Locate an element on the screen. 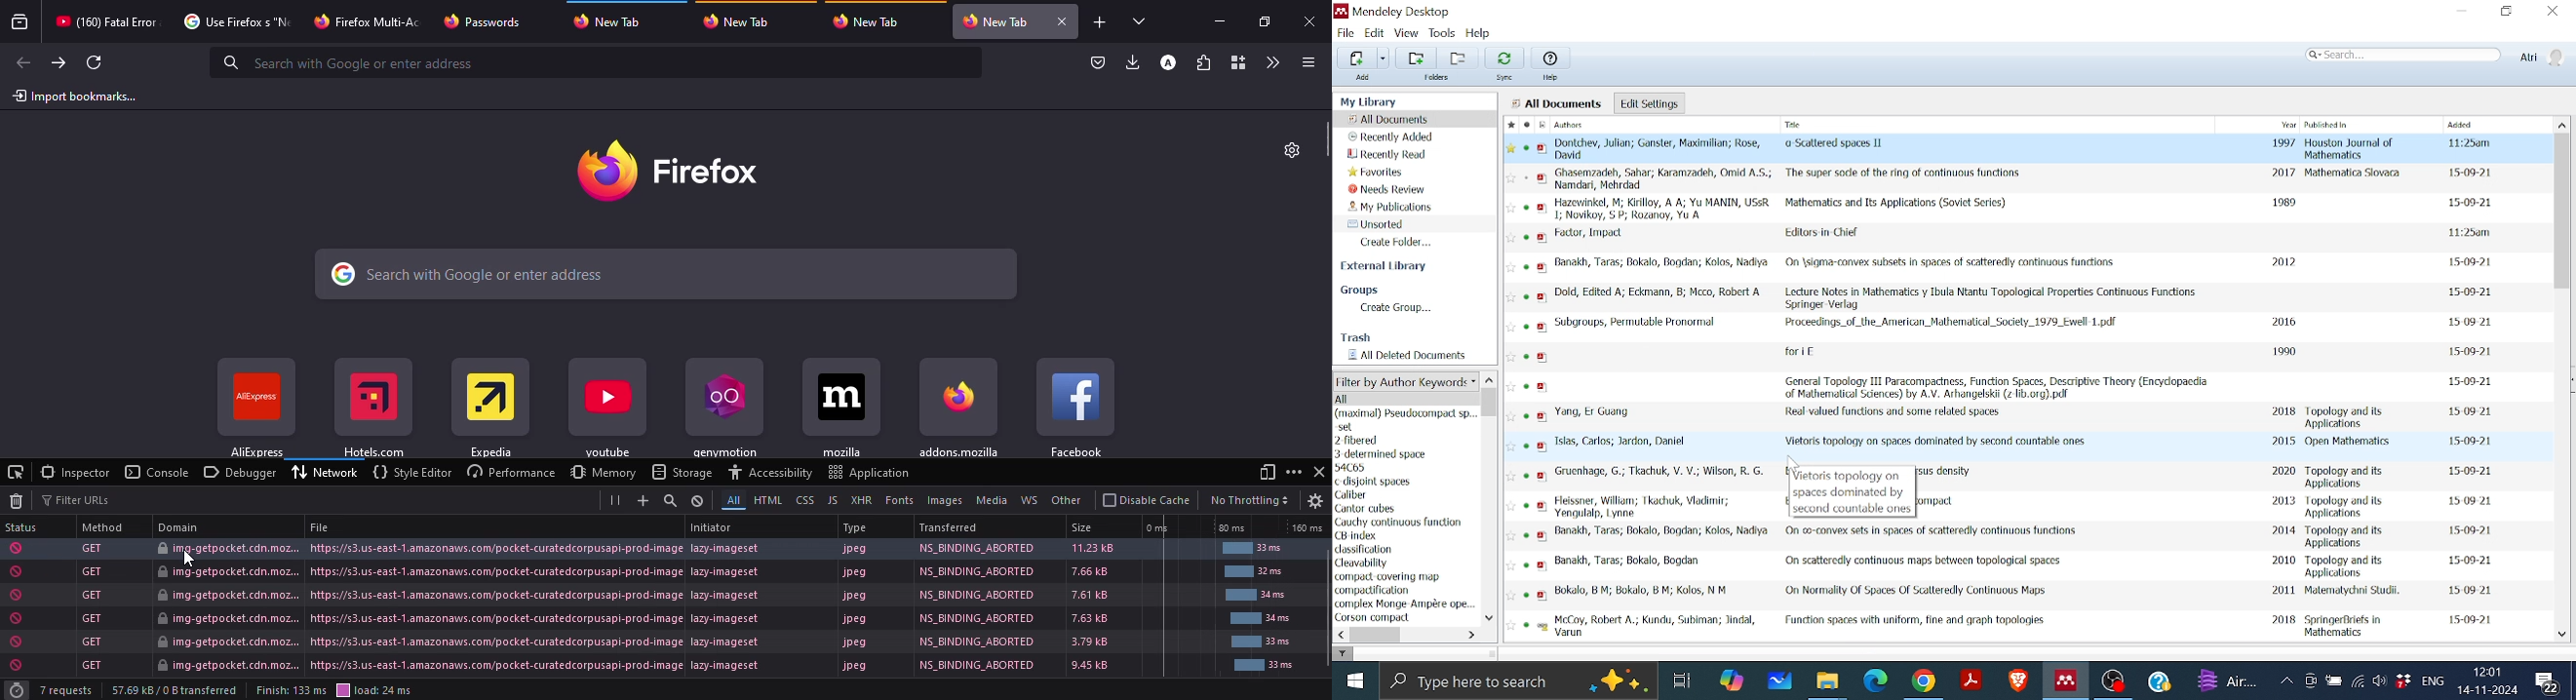 The height and width of the screenshot is (700, 2576). Recently added is located at coordinates (1390, 137).